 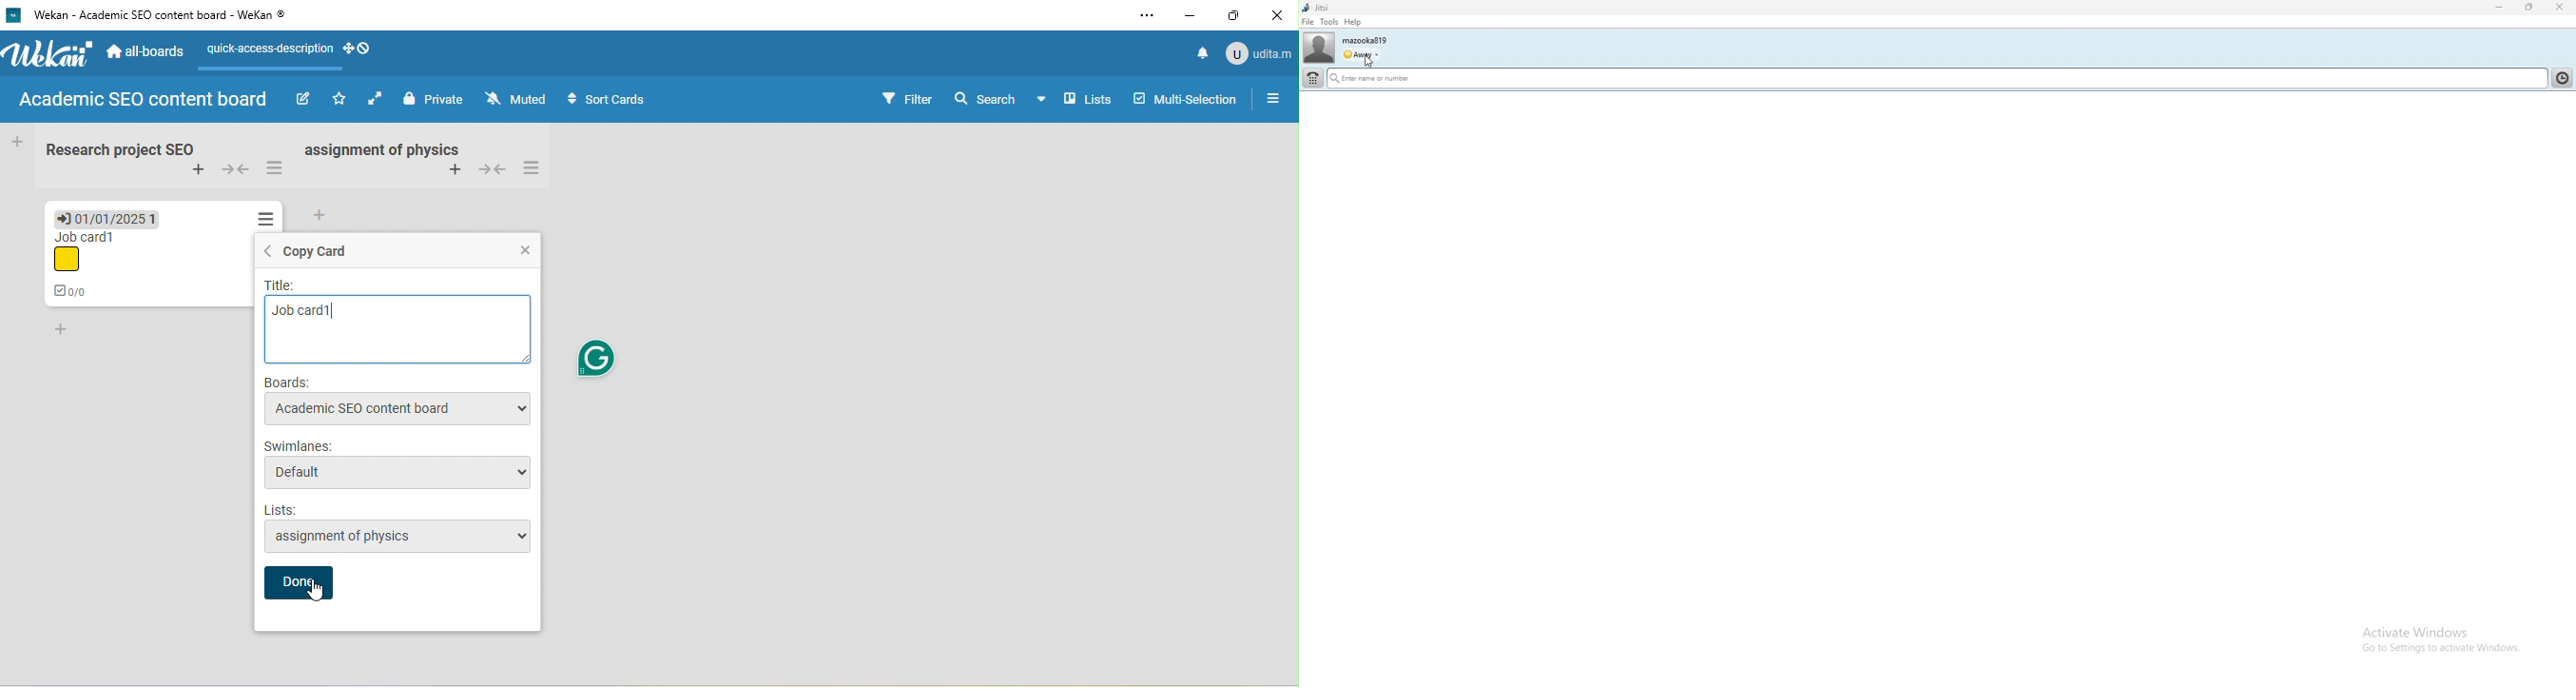 I want to click on sort cards, so click(x=612, y=102).